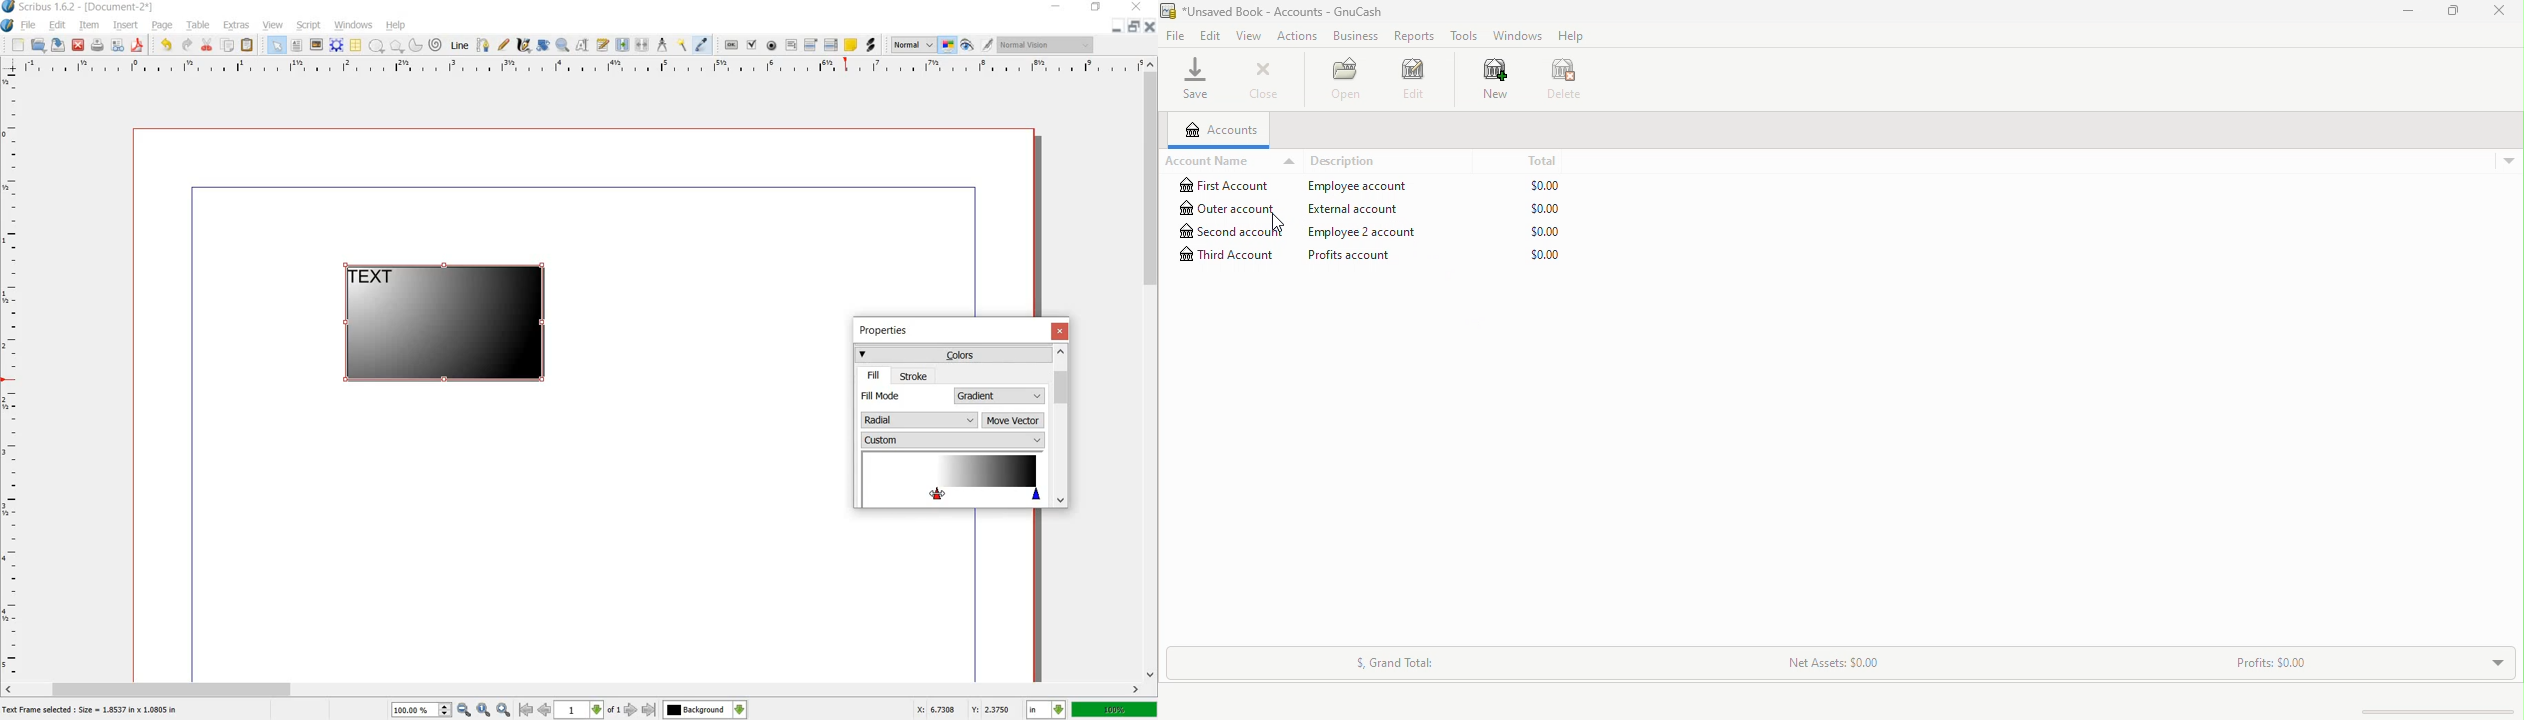 The height and width of the screenshot is (728, 2548). I want to click on arc, so click(414, 44).